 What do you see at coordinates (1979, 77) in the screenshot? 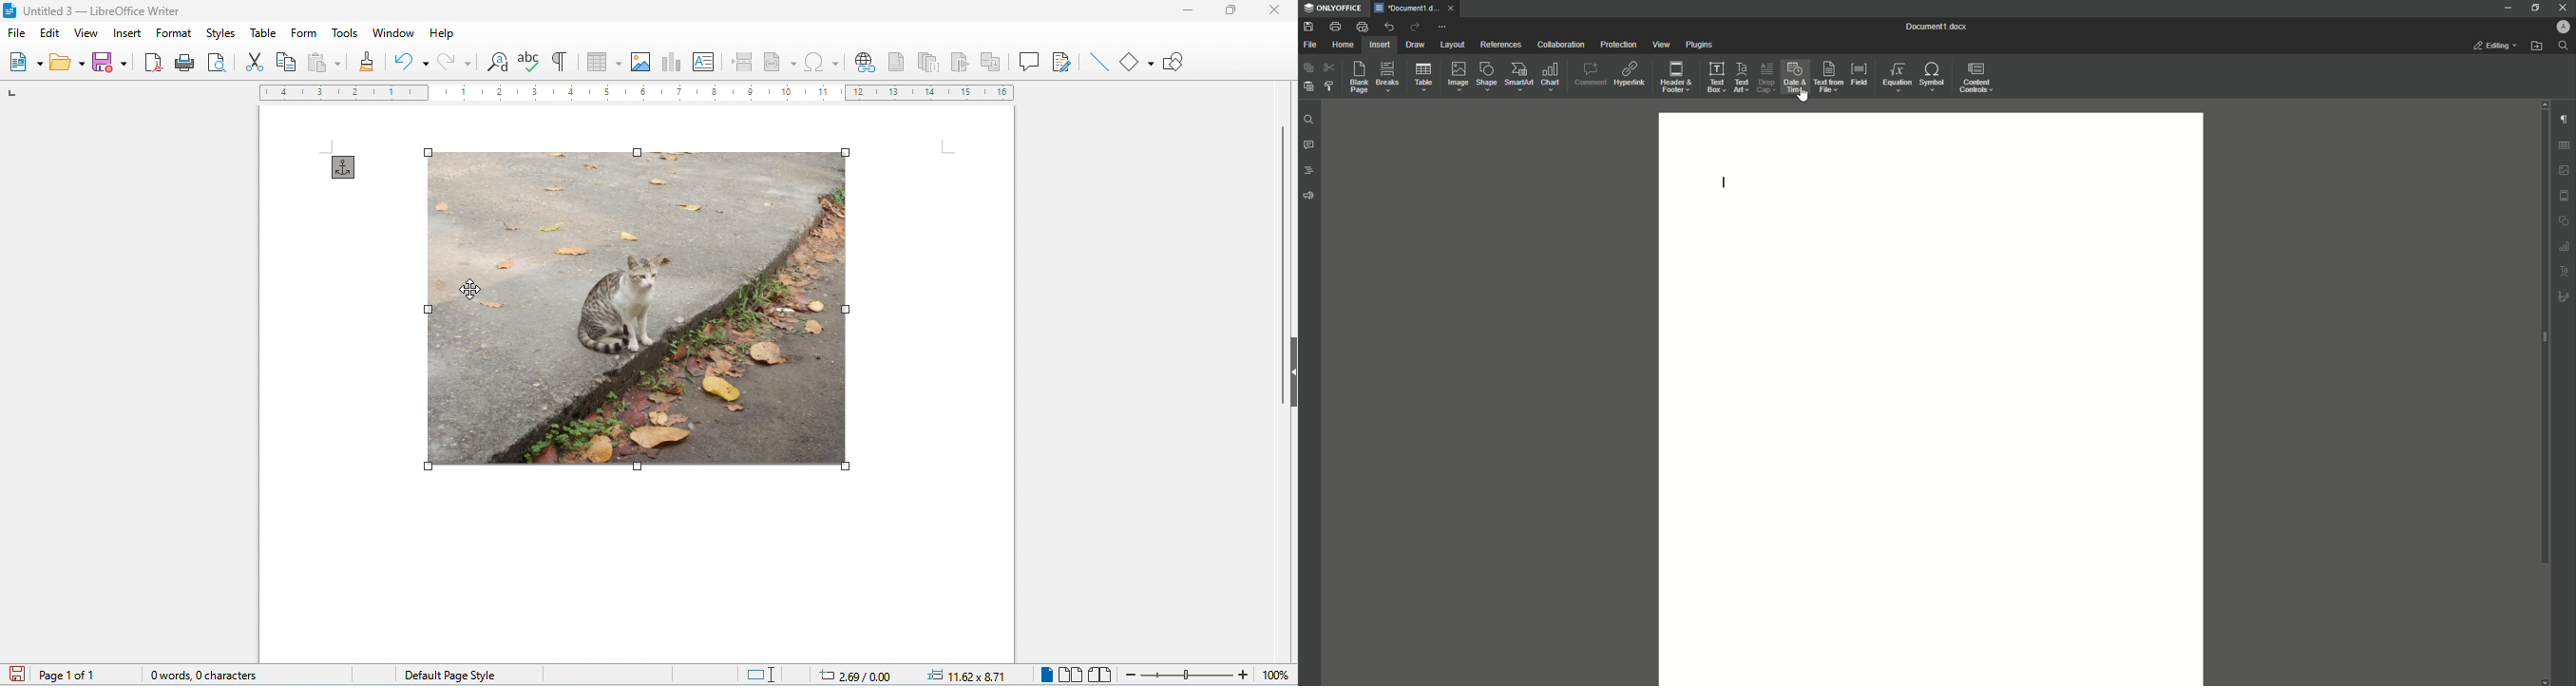
I see `Controls` at bounding box center [1979, 77].